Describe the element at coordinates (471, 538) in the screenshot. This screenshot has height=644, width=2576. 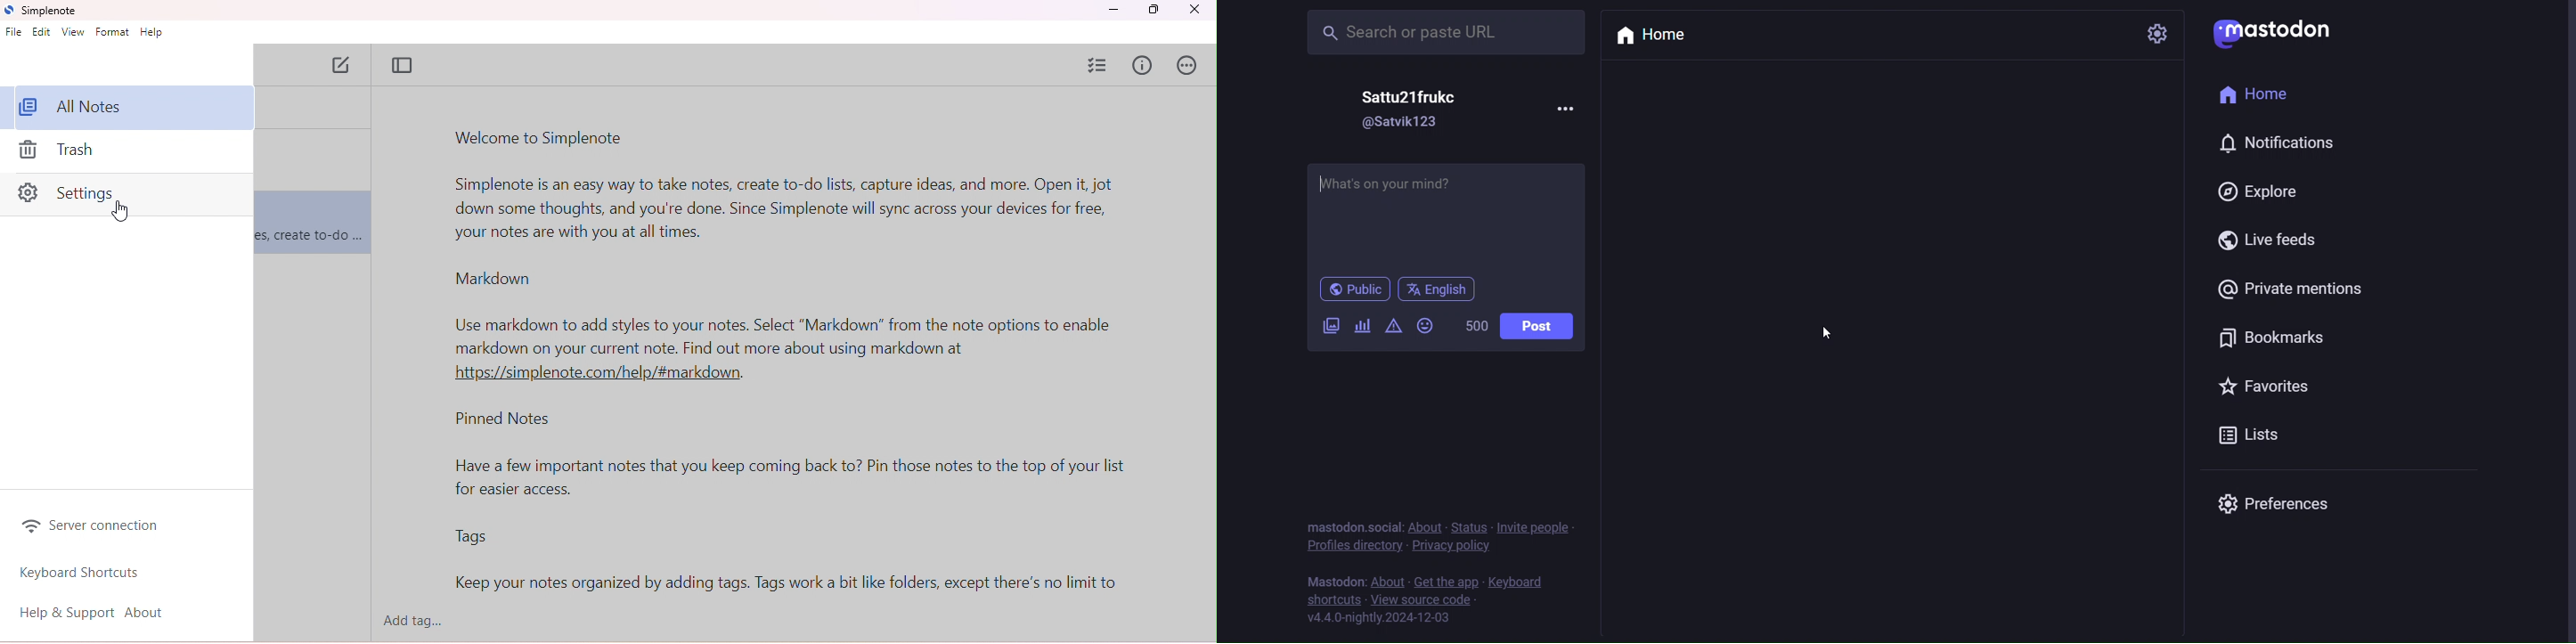
I see `tags` at that location.